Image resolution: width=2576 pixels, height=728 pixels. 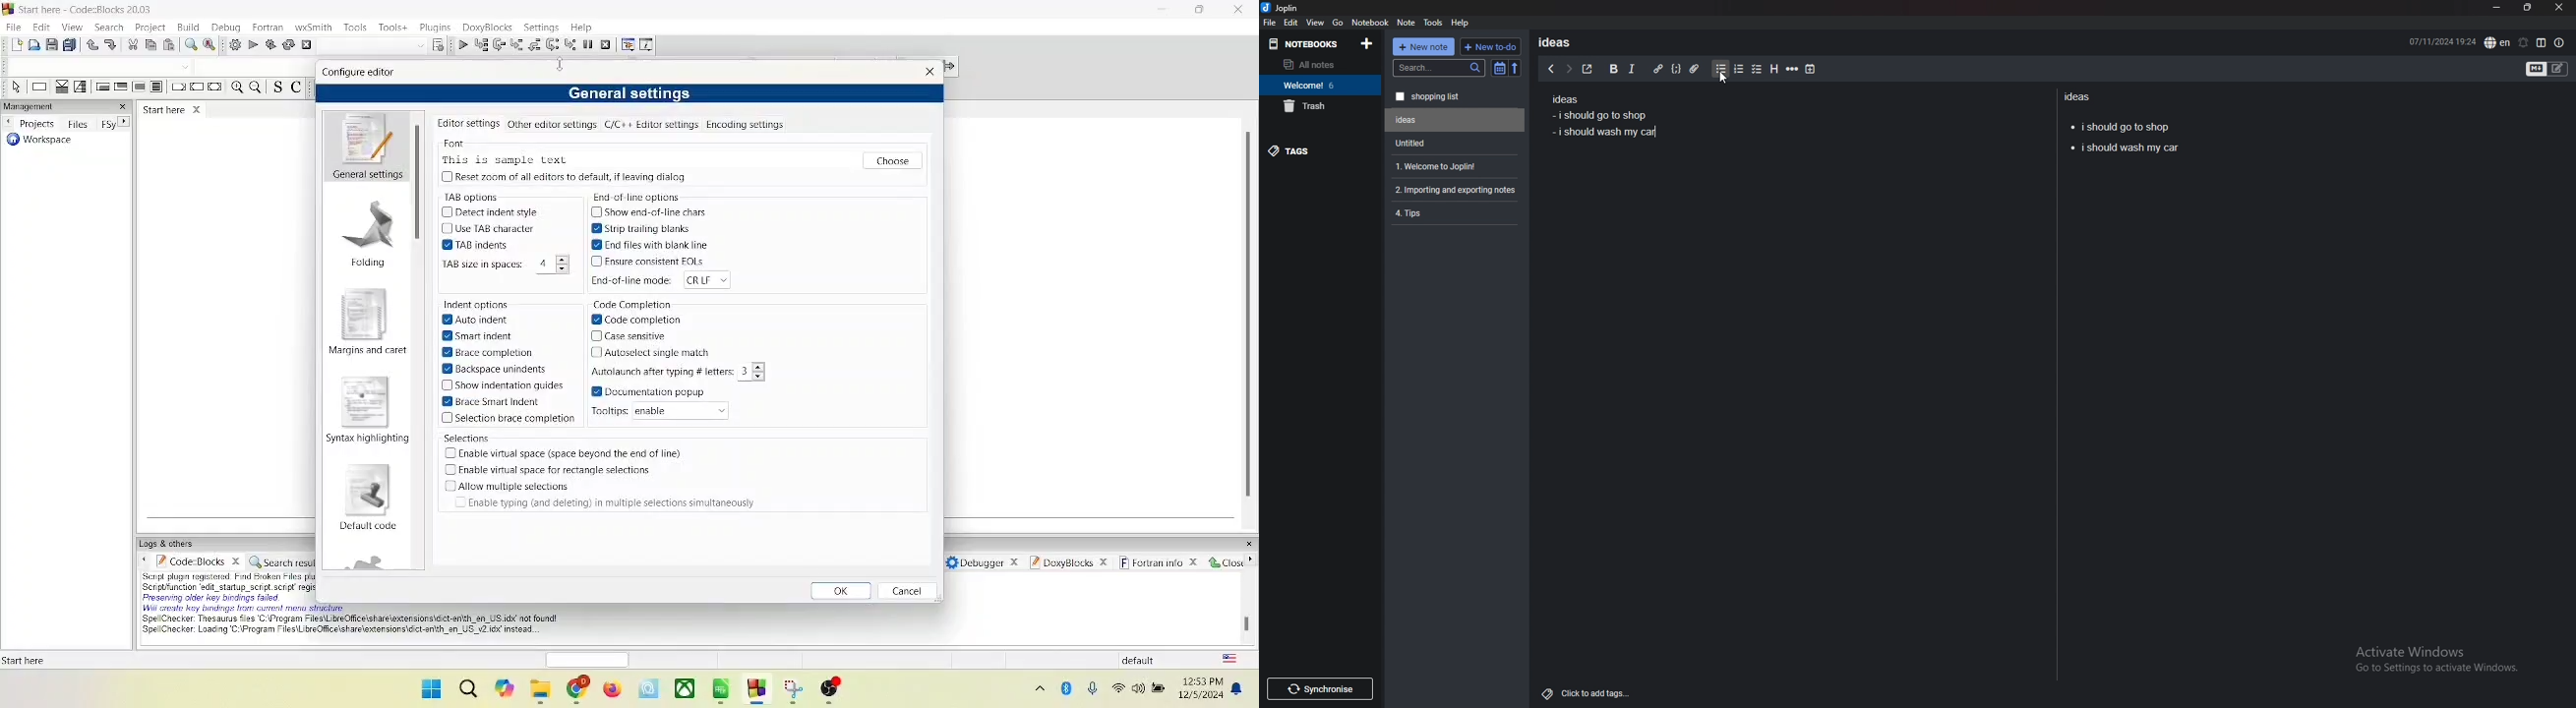 I want to click on set alarm, so click(x=2523, y=43).